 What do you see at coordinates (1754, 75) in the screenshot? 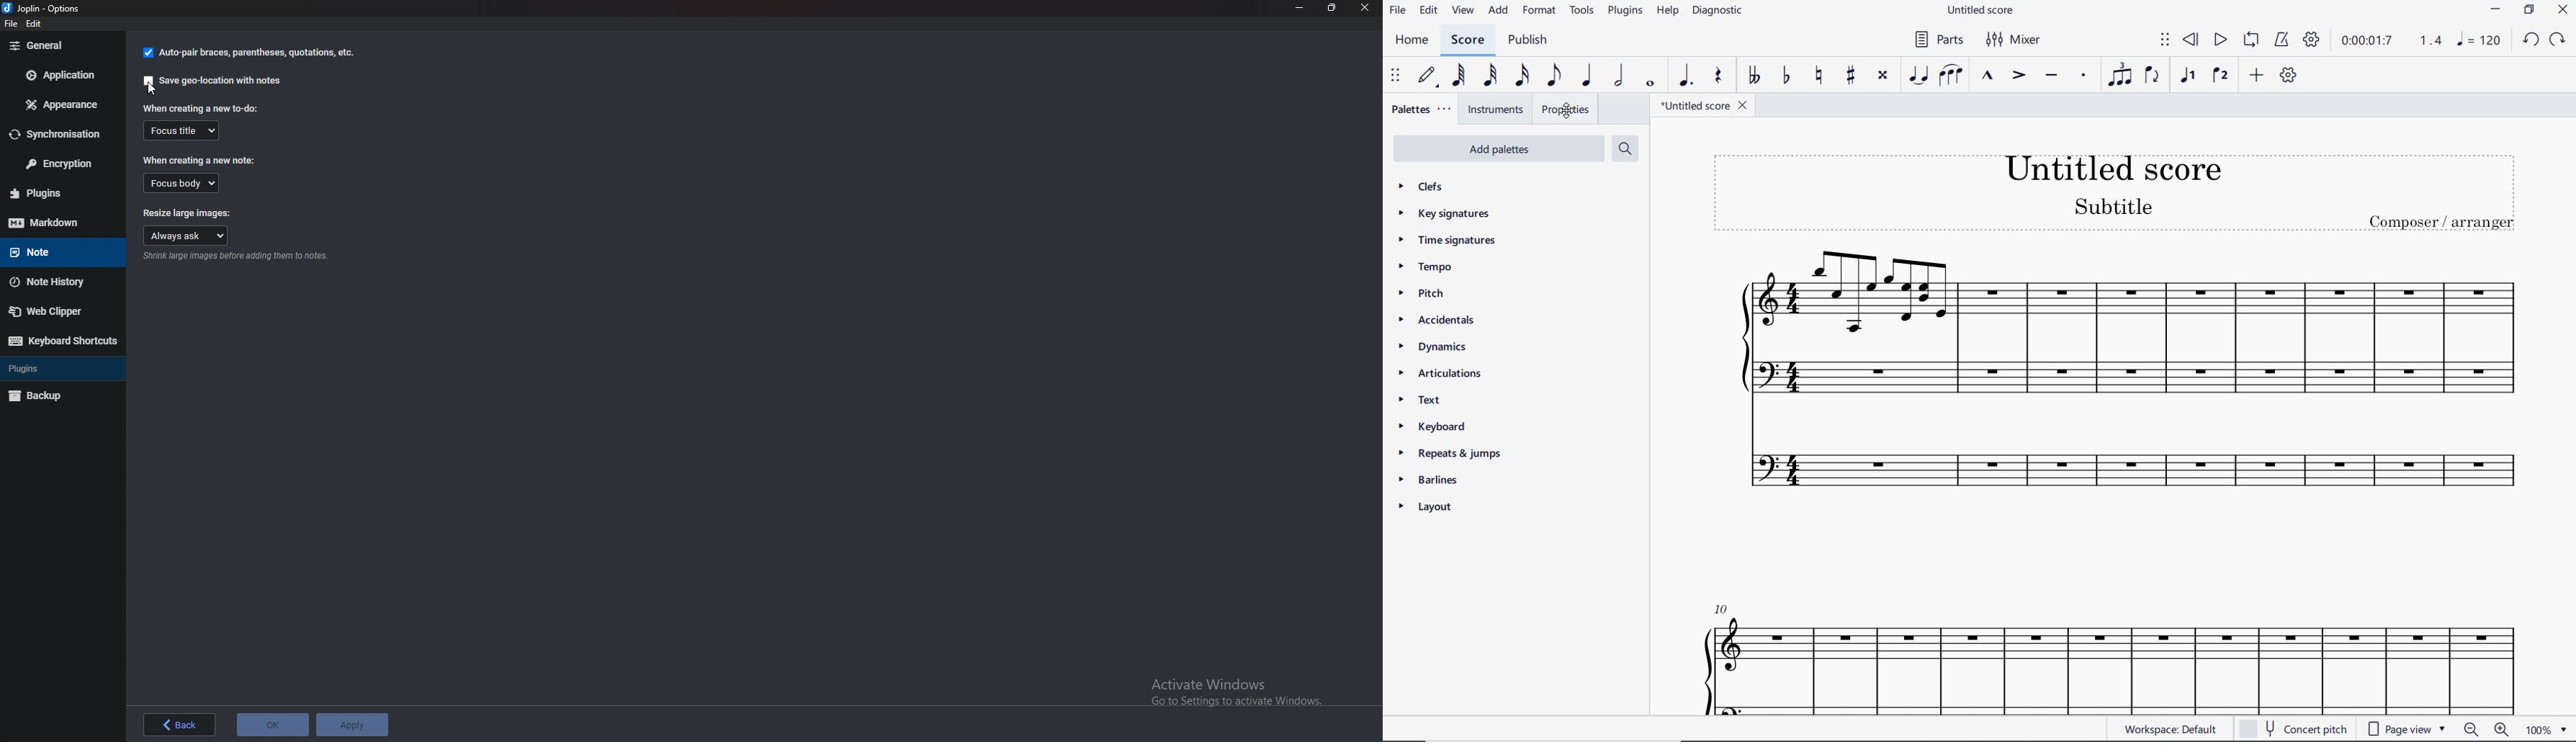
I see `TOGGLE DOUBLE-FLAT` at bounding box center [1754, 75].